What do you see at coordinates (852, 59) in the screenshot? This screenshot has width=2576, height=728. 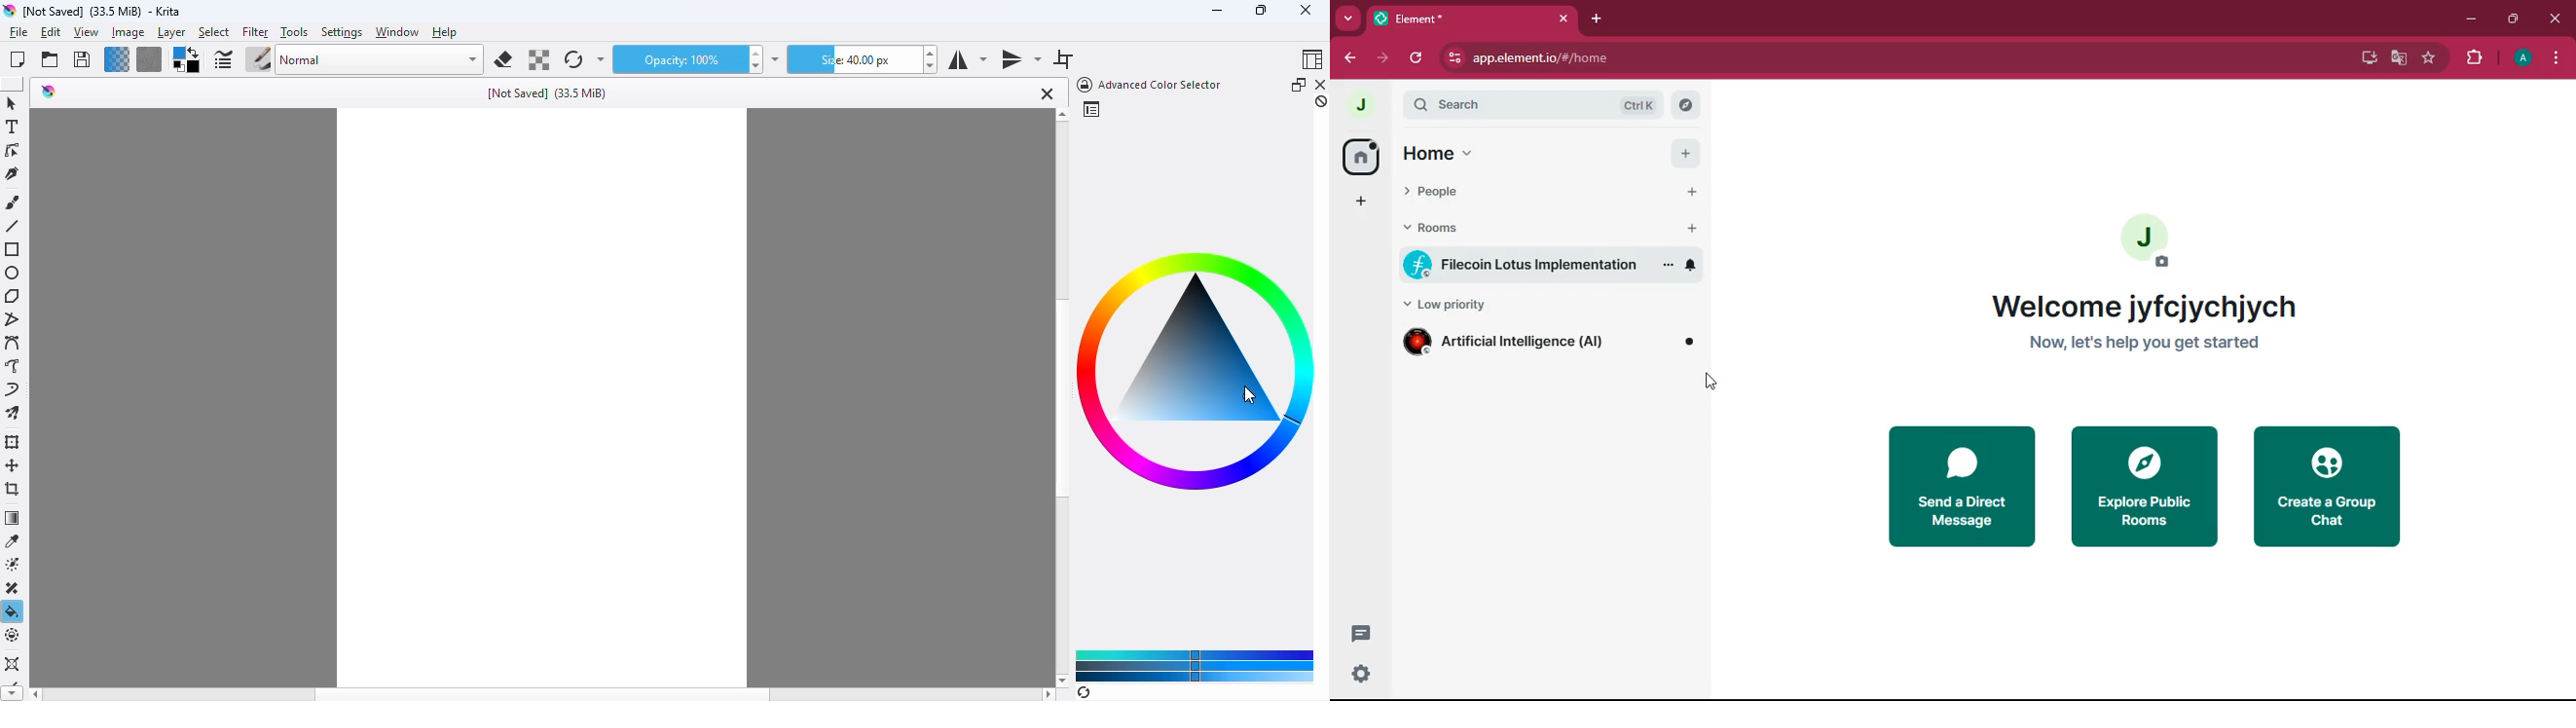 I see `size` at bounding box center [852, 59].